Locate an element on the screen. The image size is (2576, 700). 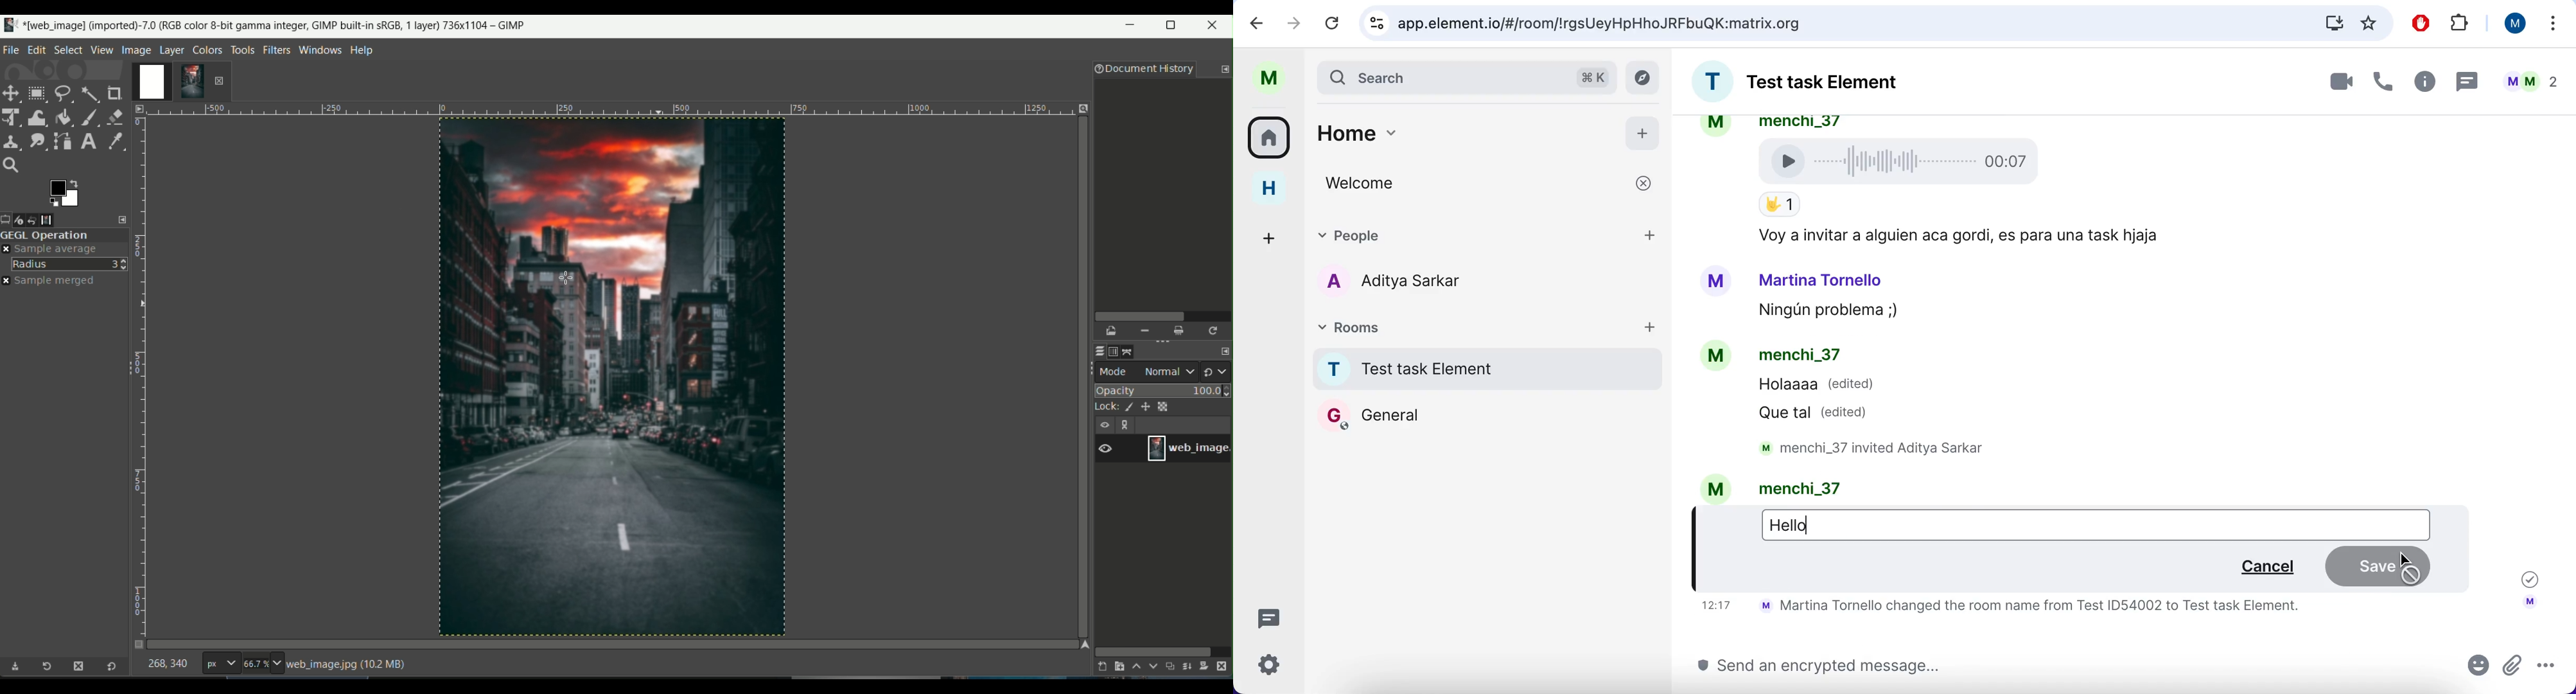
maximize or restore is located at coordinates (1175, 25).